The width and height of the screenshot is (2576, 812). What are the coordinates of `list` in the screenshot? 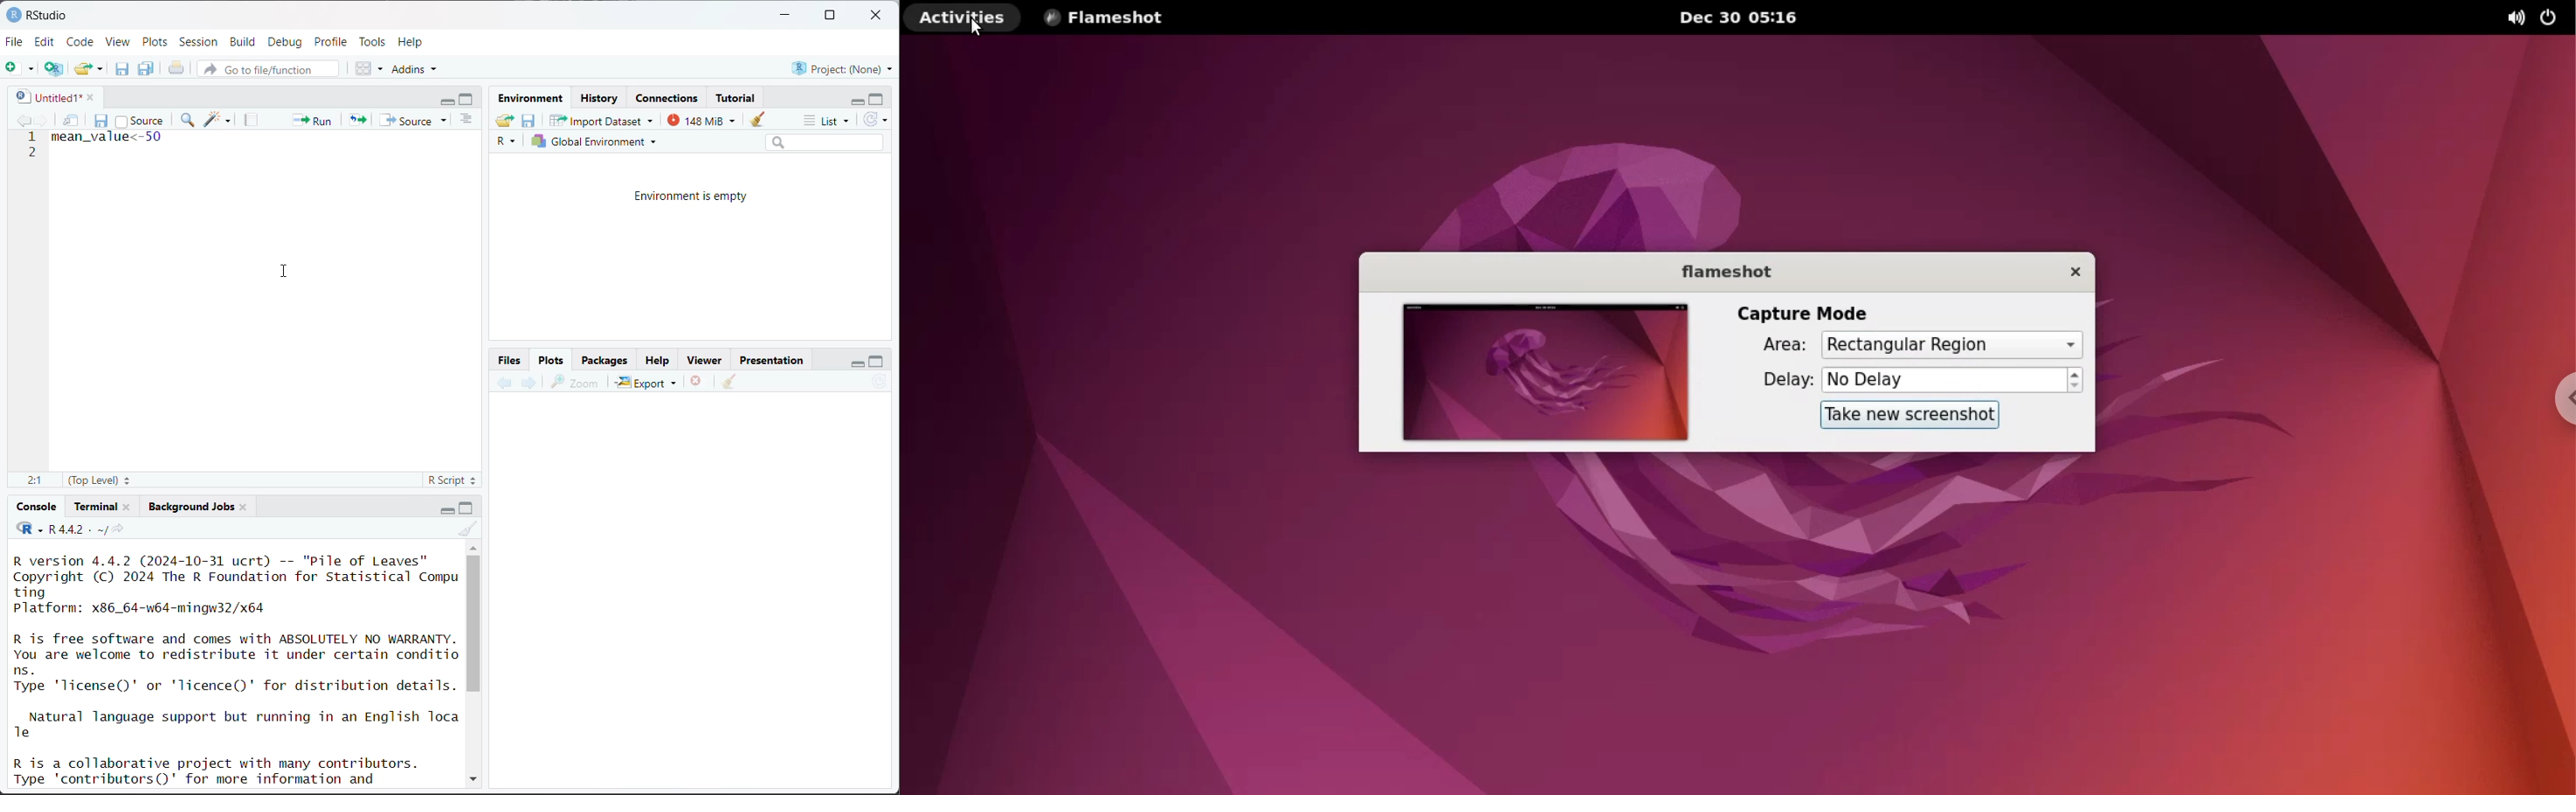 It's located at (829, 121).